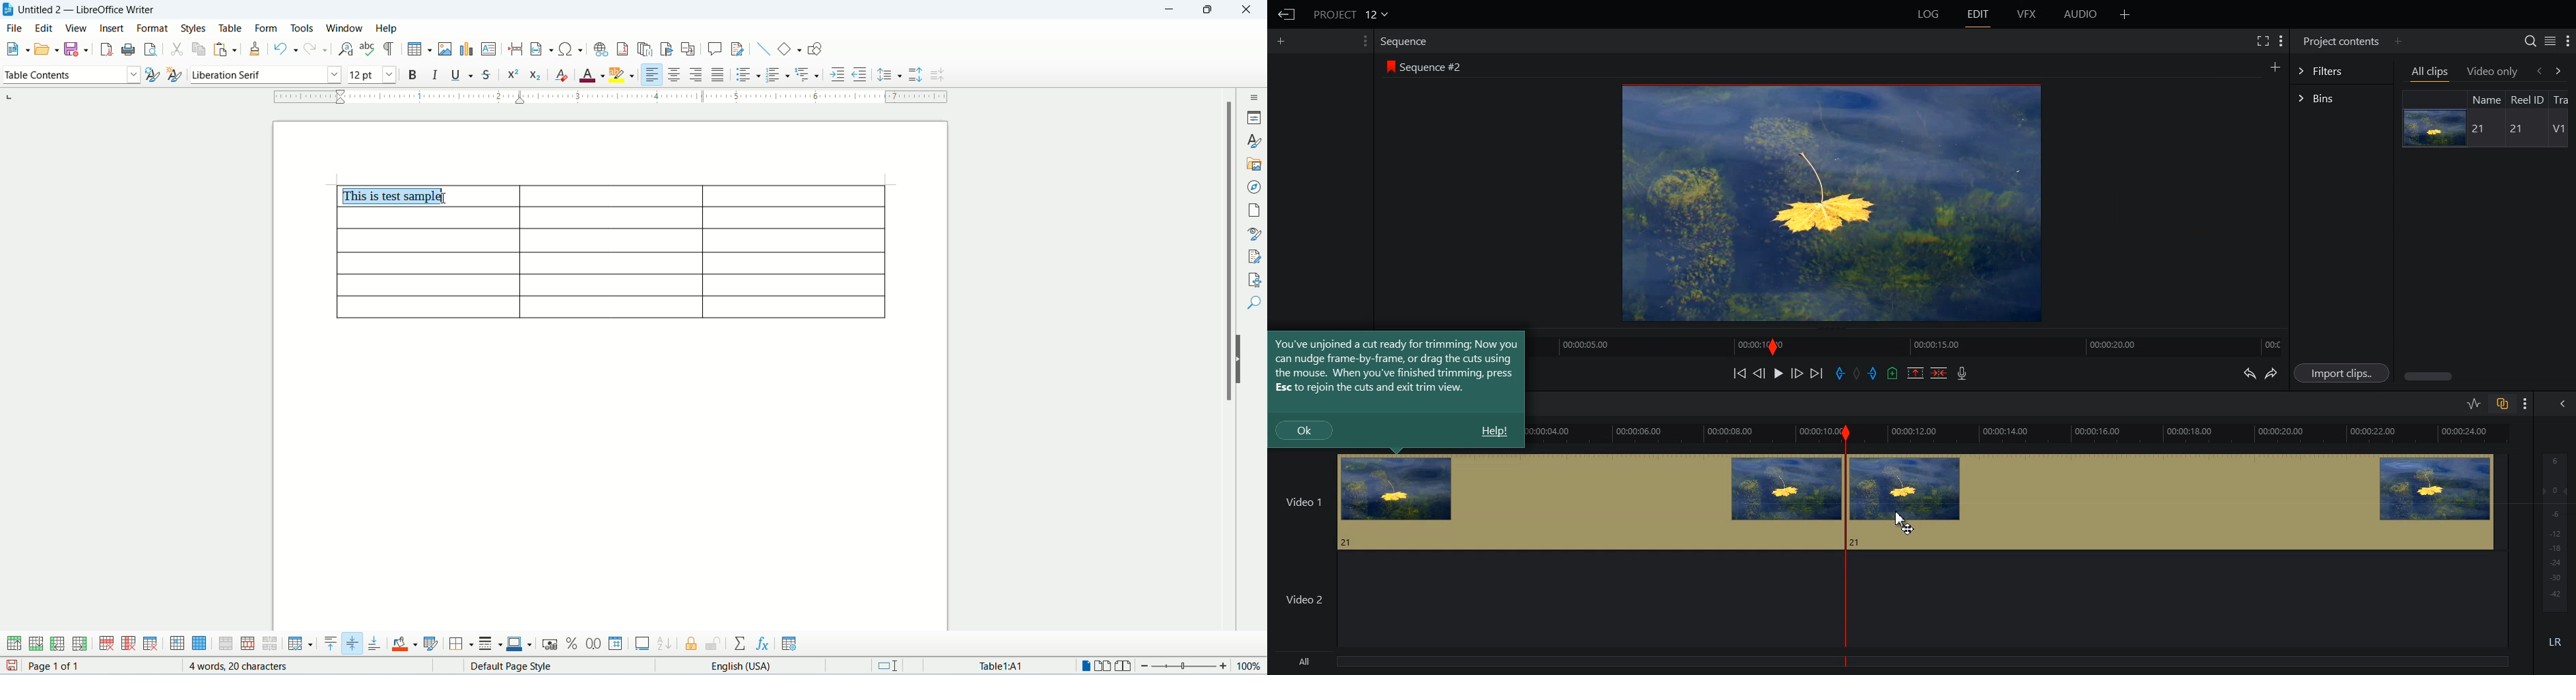  I want to click on print preview, so click(151, 49).